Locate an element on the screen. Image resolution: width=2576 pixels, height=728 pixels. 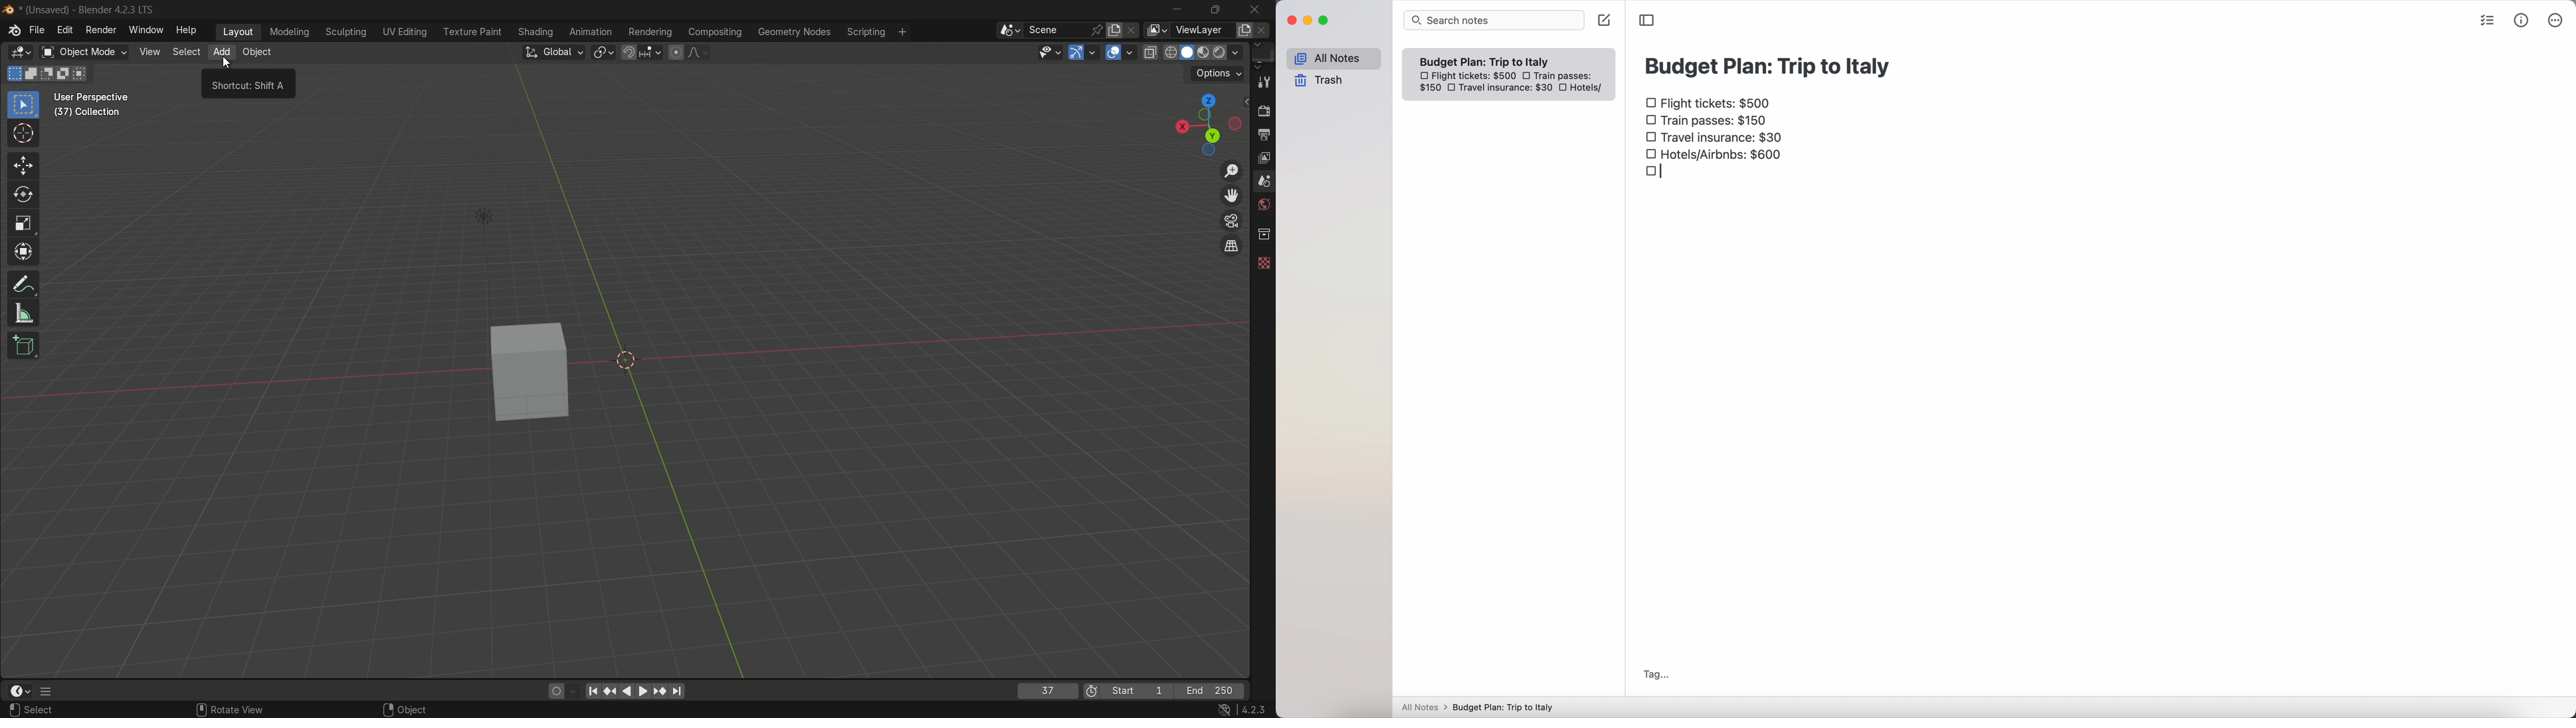
logo is located at coordinates (8, 8).